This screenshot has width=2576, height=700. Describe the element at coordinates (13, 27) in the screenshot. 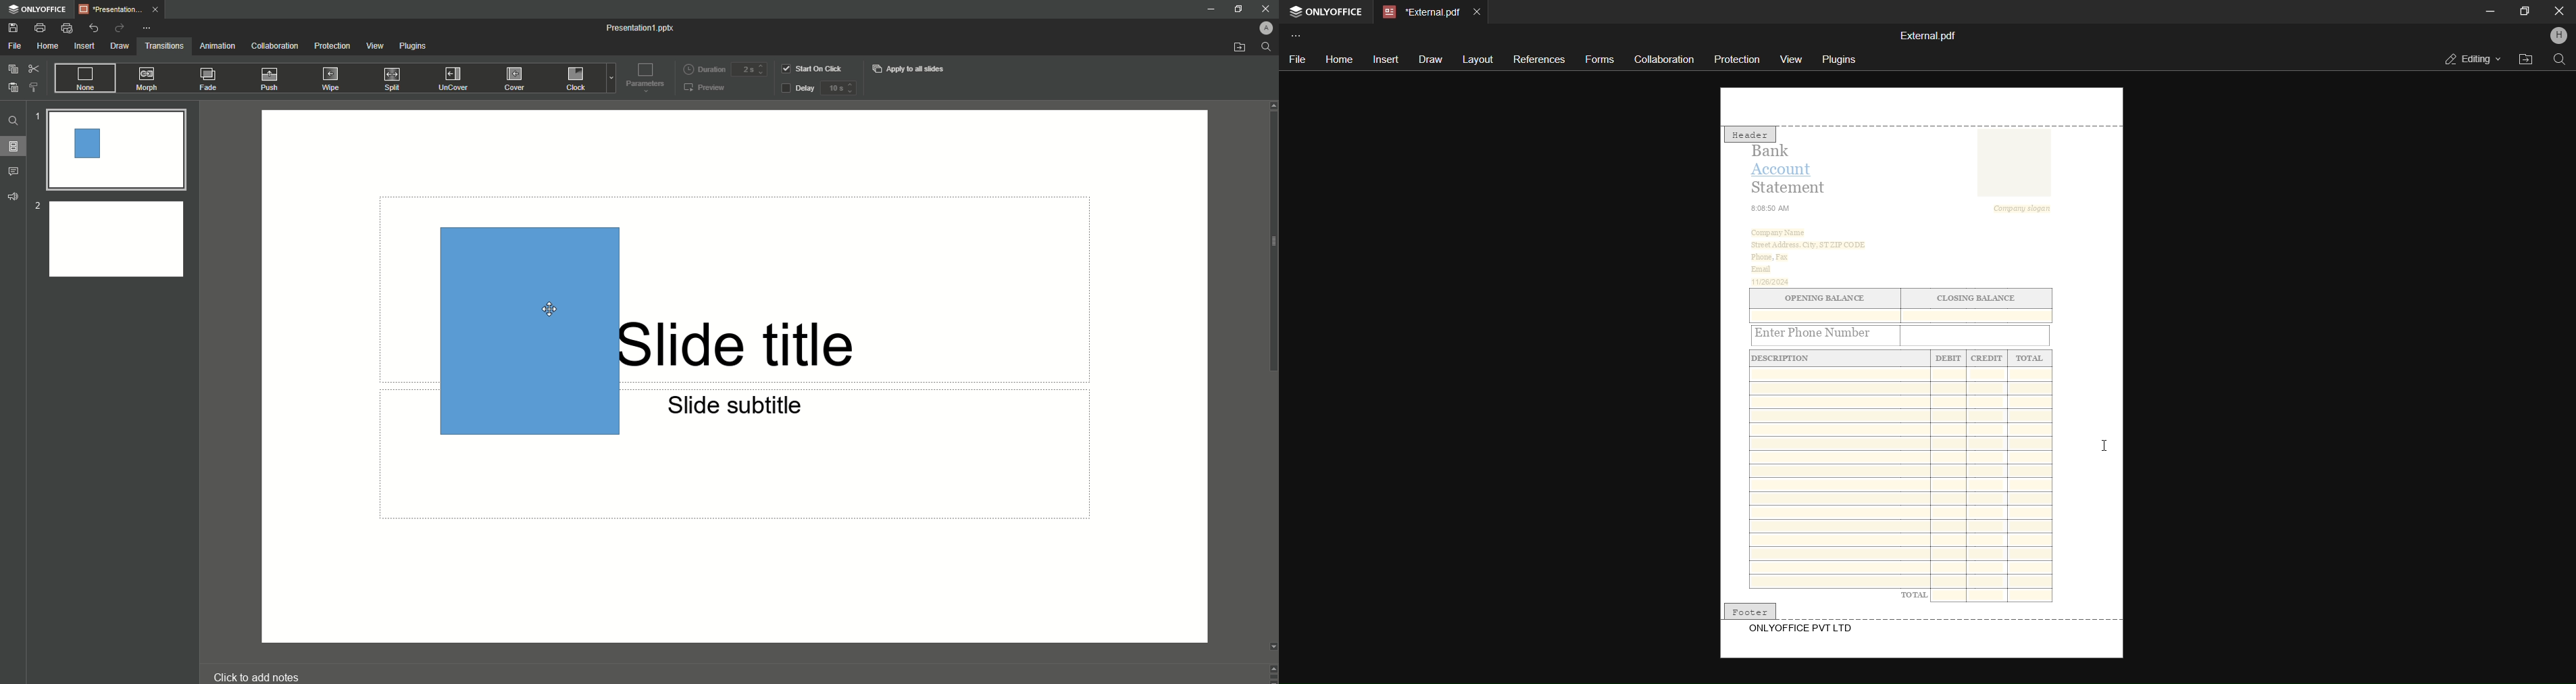

I see `Save` at that location.